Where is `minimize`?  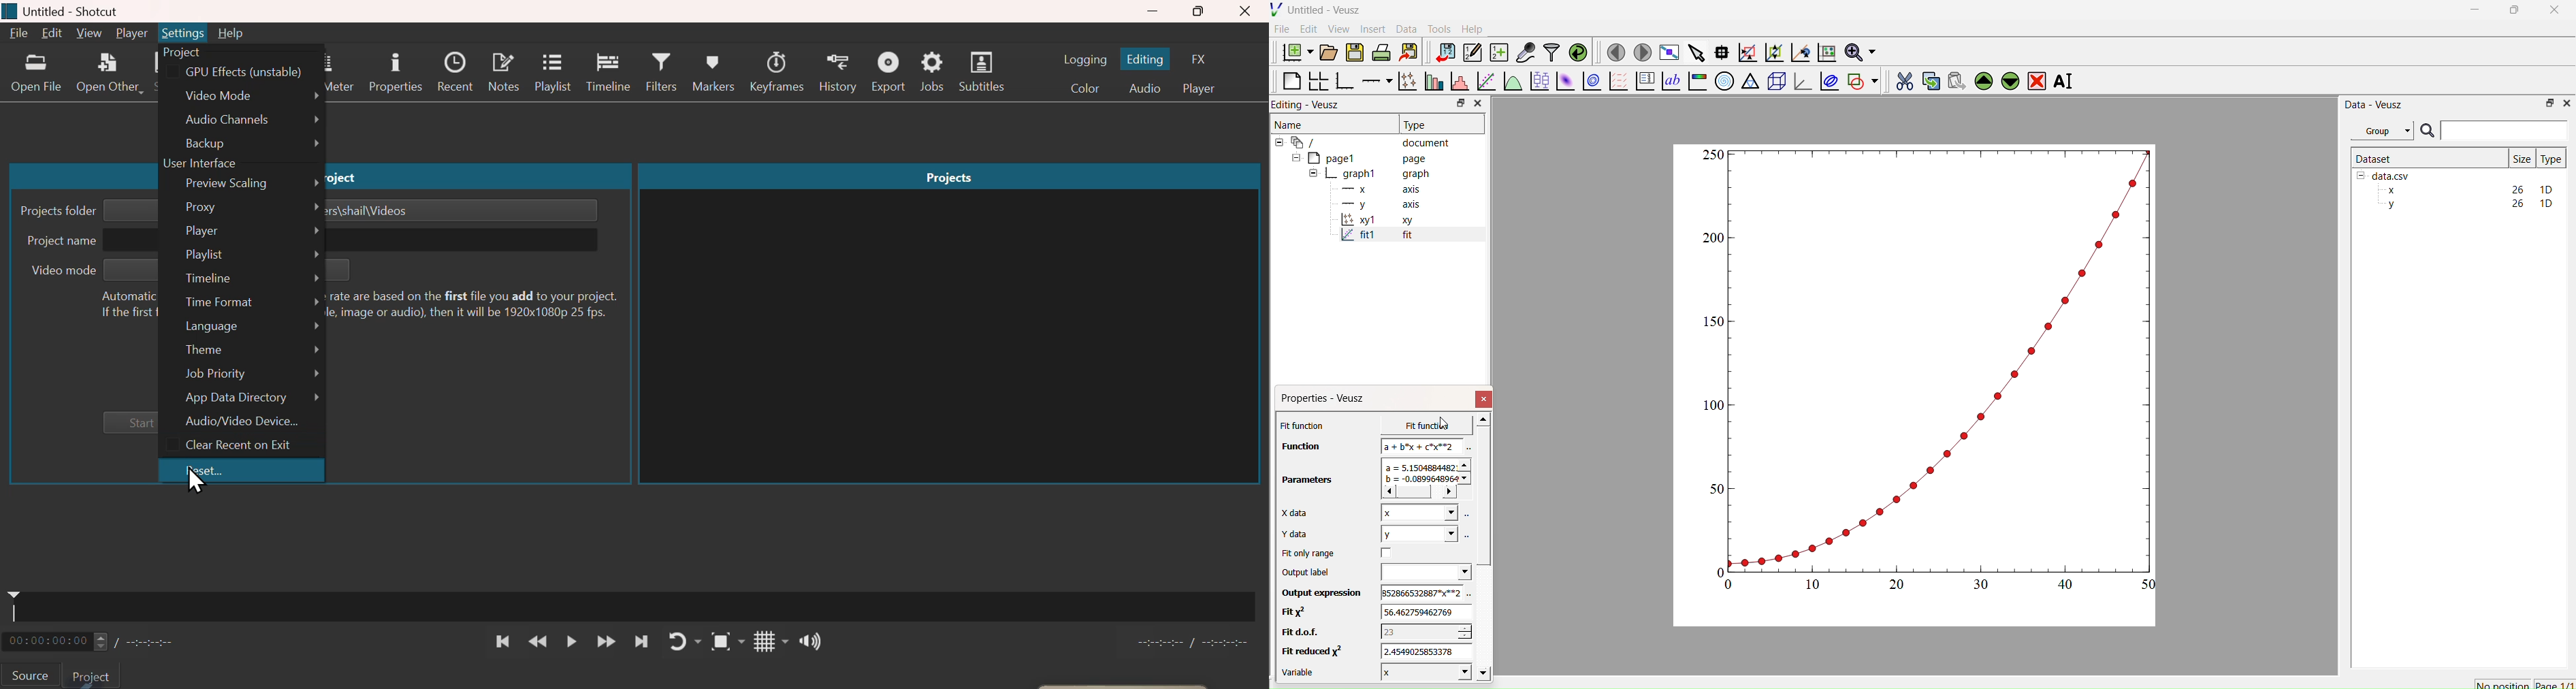 minimize is located at coordinates (1154, 11).